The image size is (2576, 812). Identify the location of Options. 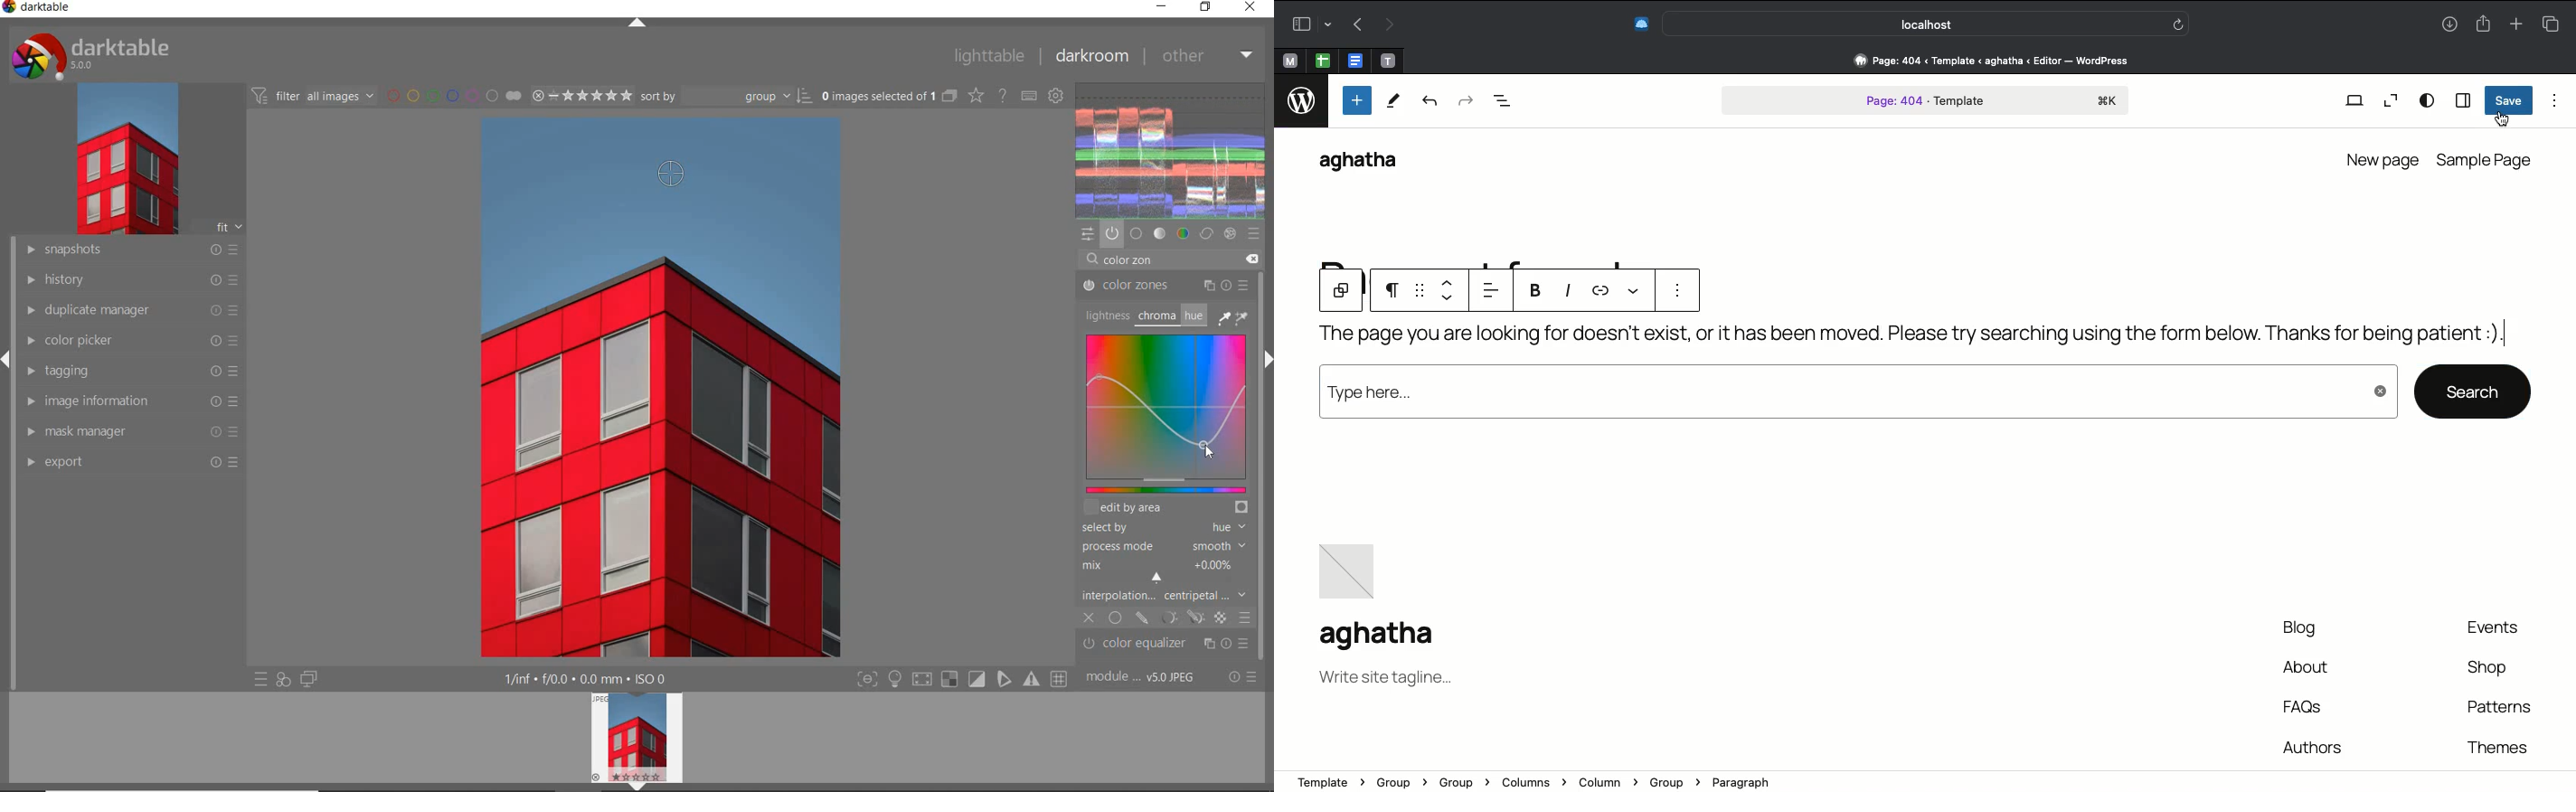
(2555, 100).